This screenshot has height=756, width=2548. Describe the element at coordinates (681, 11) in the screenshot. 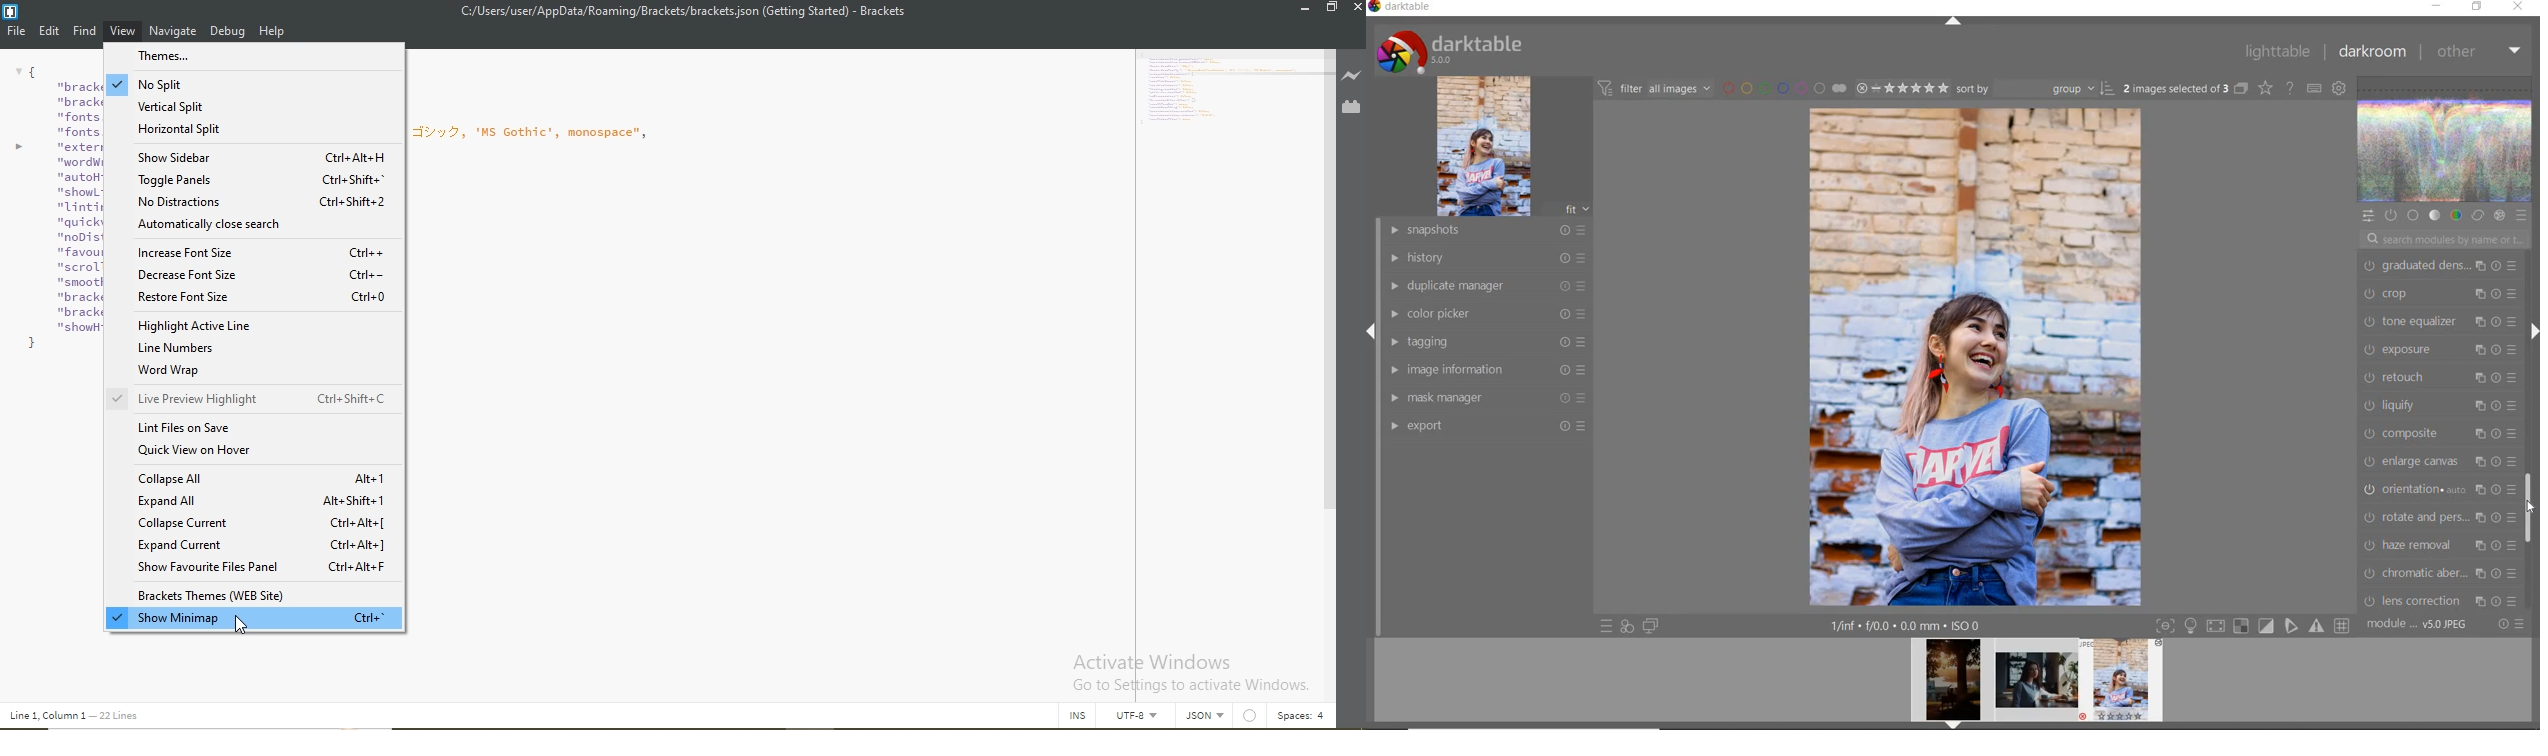

I see `File name` at that location.